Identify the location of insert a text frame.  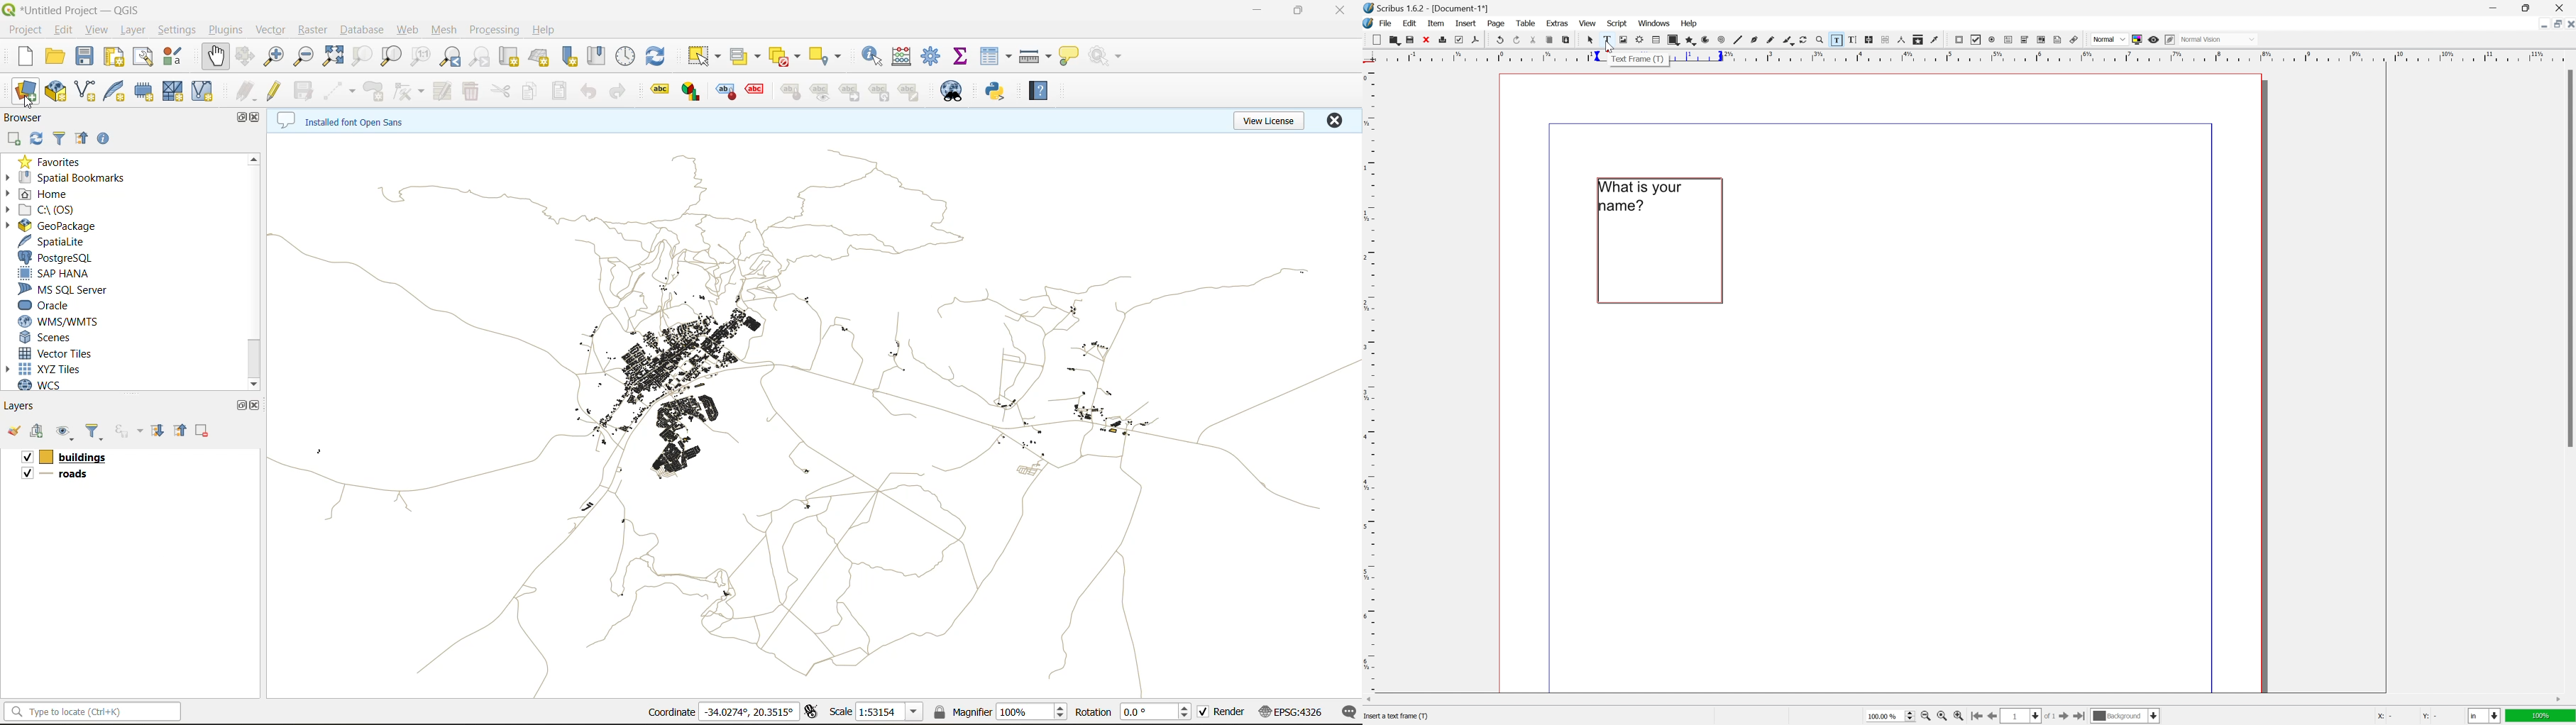
(1400, 717).